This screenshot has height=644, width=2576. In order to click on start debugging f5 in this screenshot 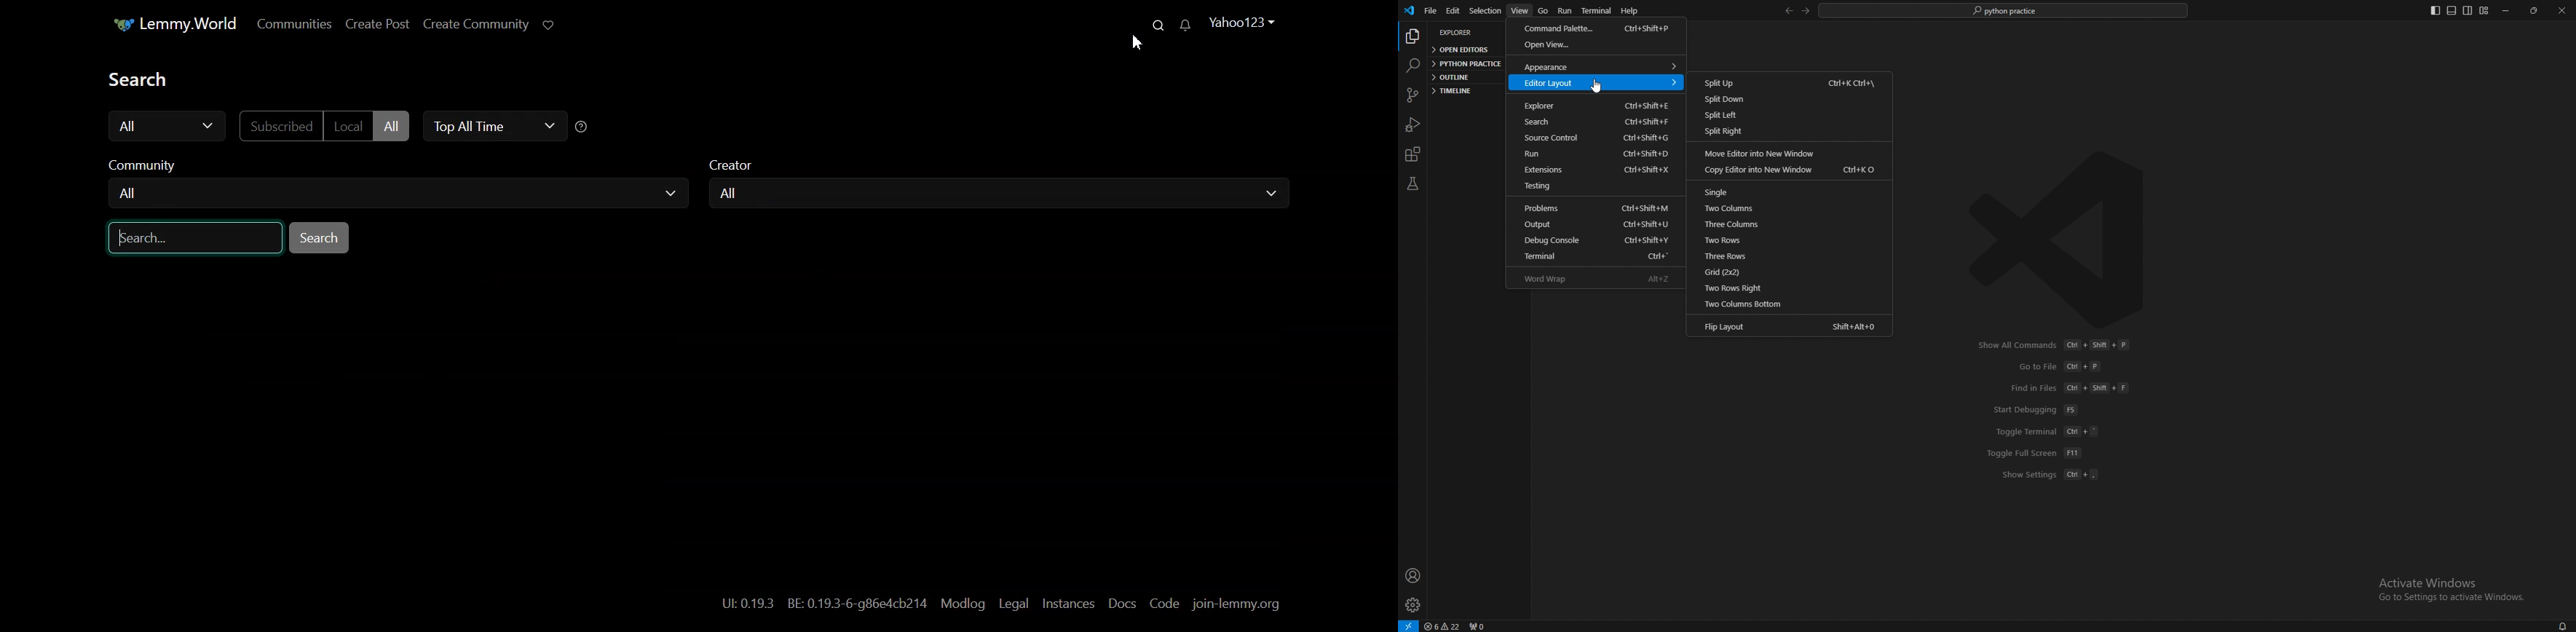, I will do `click(2039, 410)`.